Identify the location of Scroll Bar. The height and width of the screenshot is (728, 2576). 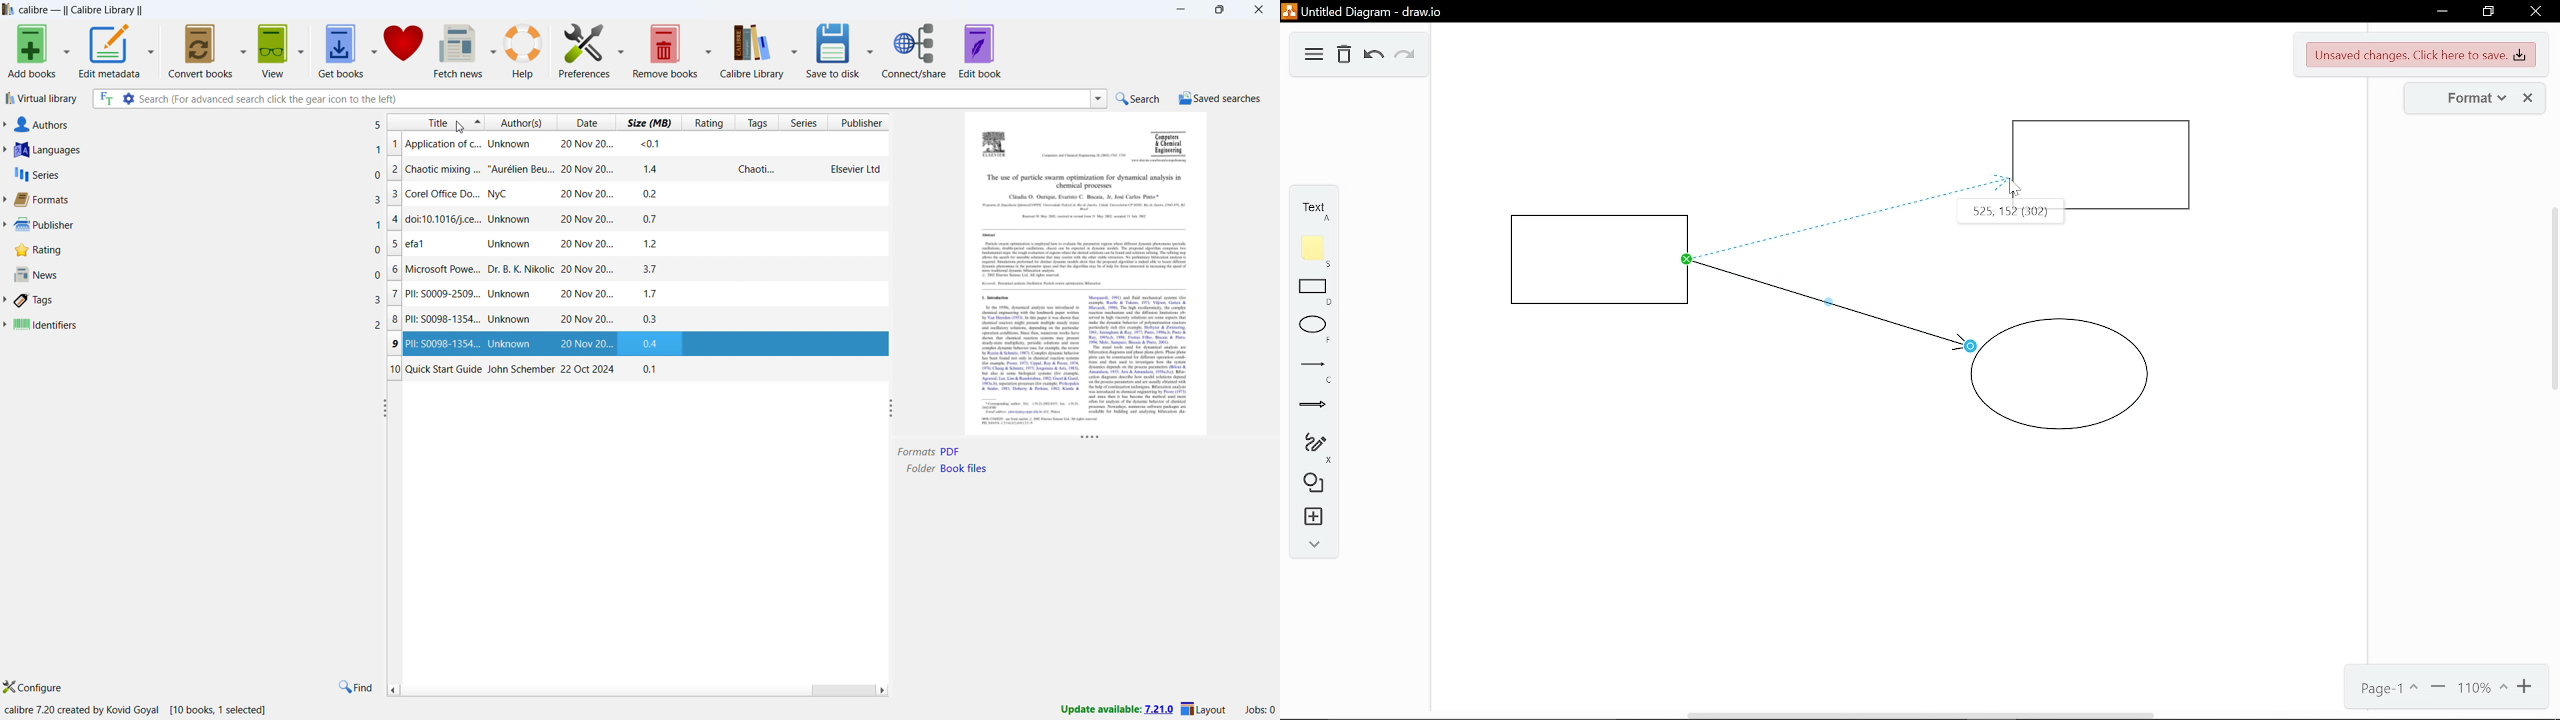
(2549, 356).